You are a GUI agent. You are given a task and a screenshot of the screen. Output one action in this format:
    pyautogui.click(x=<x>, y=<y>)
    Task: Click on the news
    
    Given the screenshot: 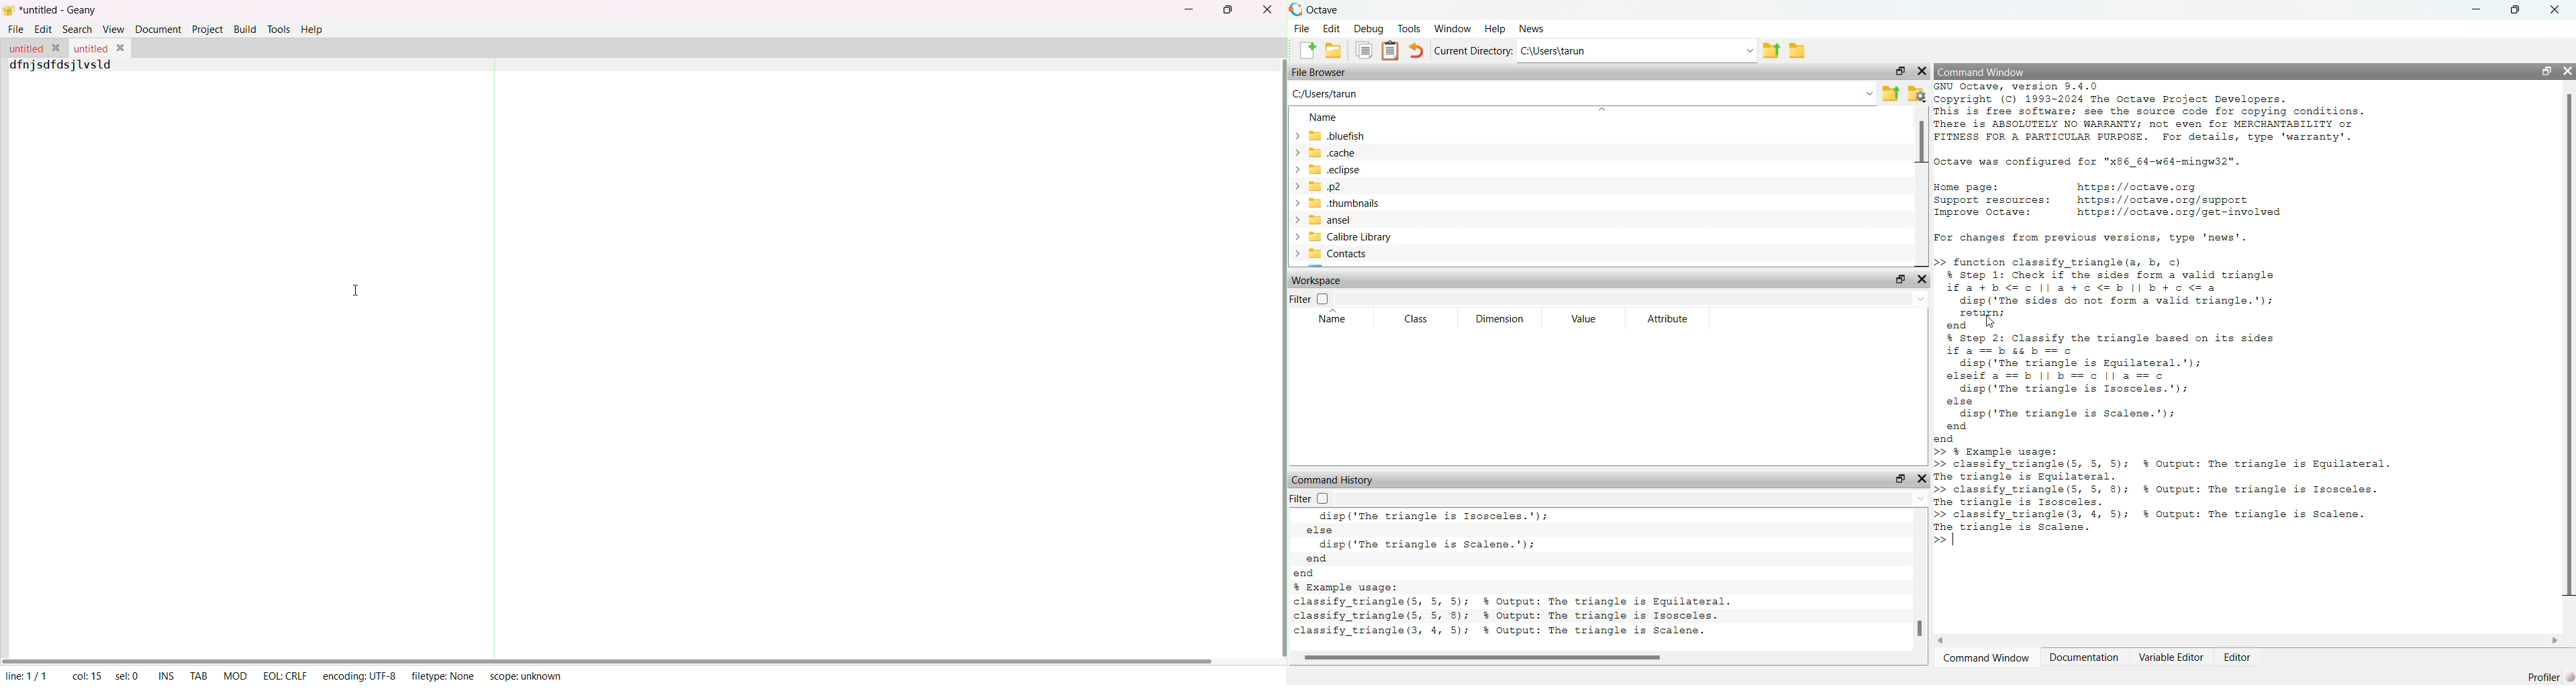 What is the action you would take?
    pyautogui.click(x=1535, y=29)
    